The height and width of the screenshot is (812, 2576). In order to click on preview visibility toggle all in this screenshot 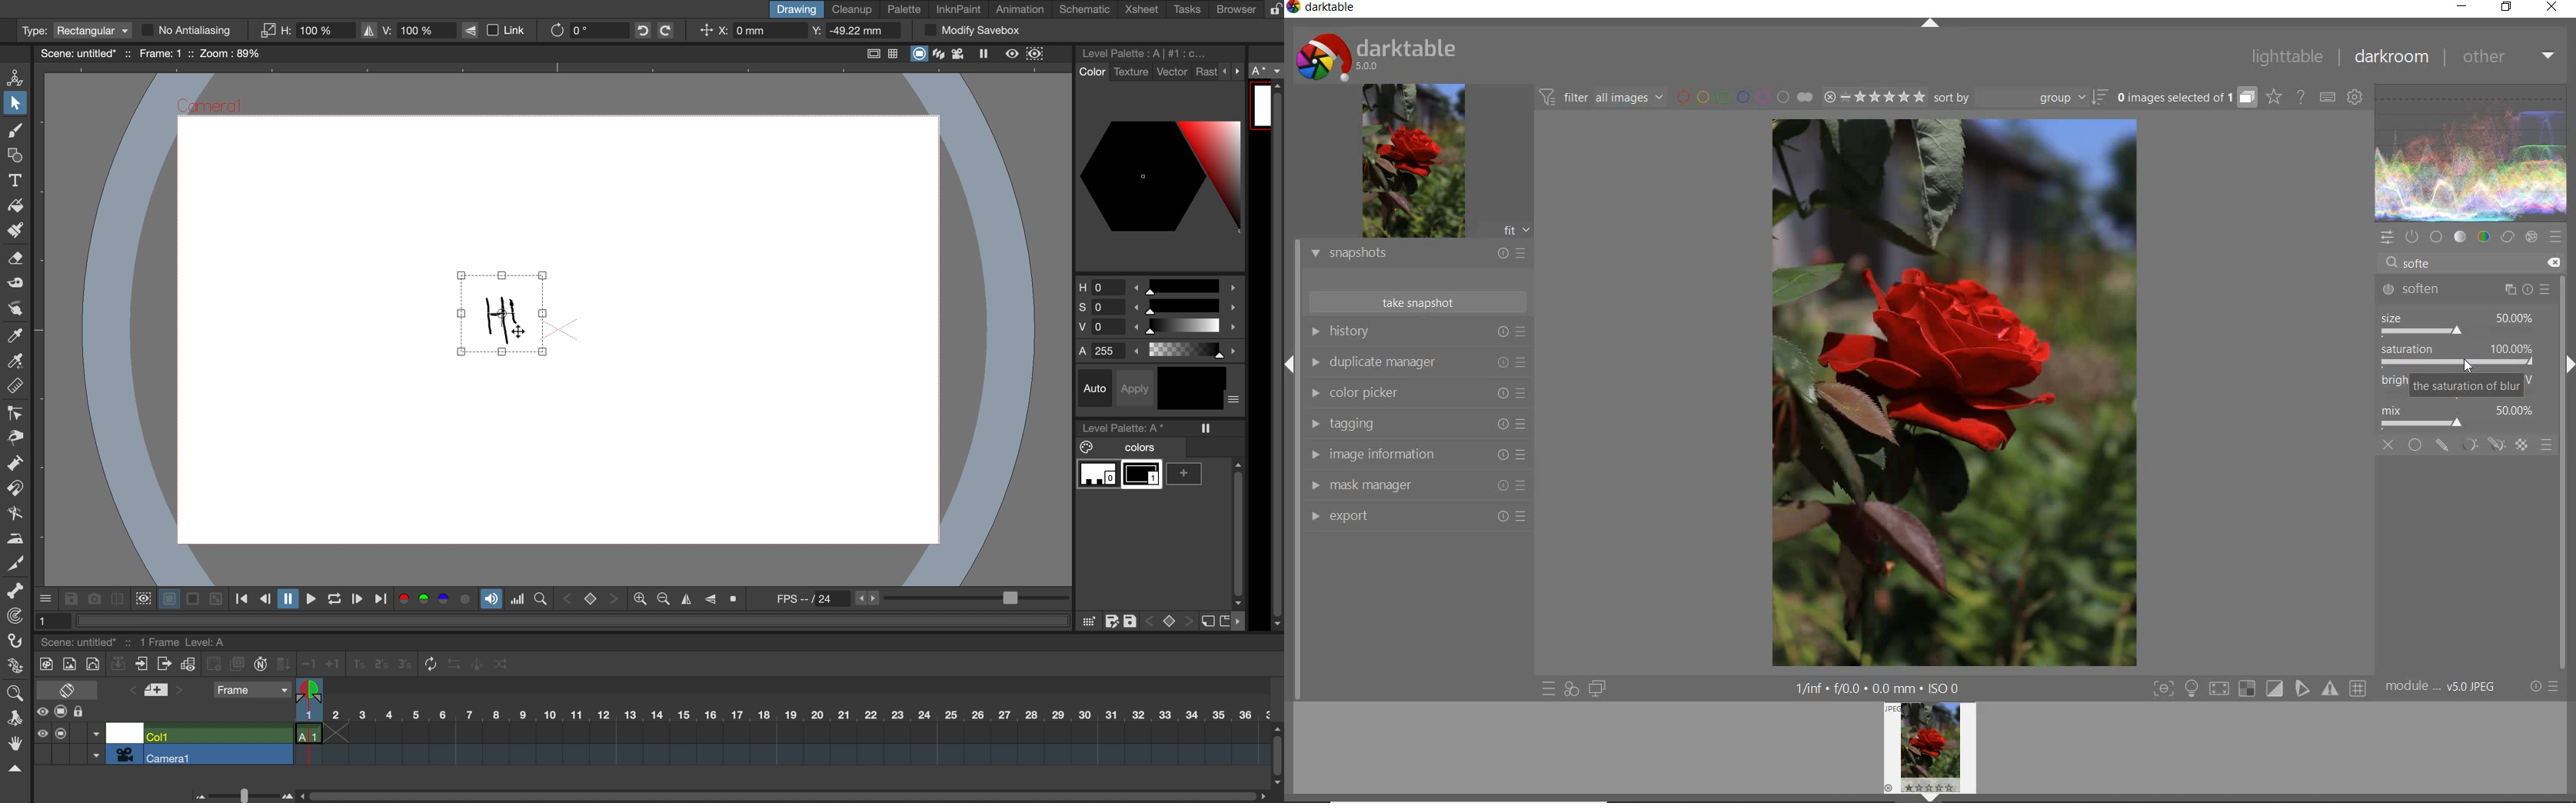, I will do `click(41, 733)`.